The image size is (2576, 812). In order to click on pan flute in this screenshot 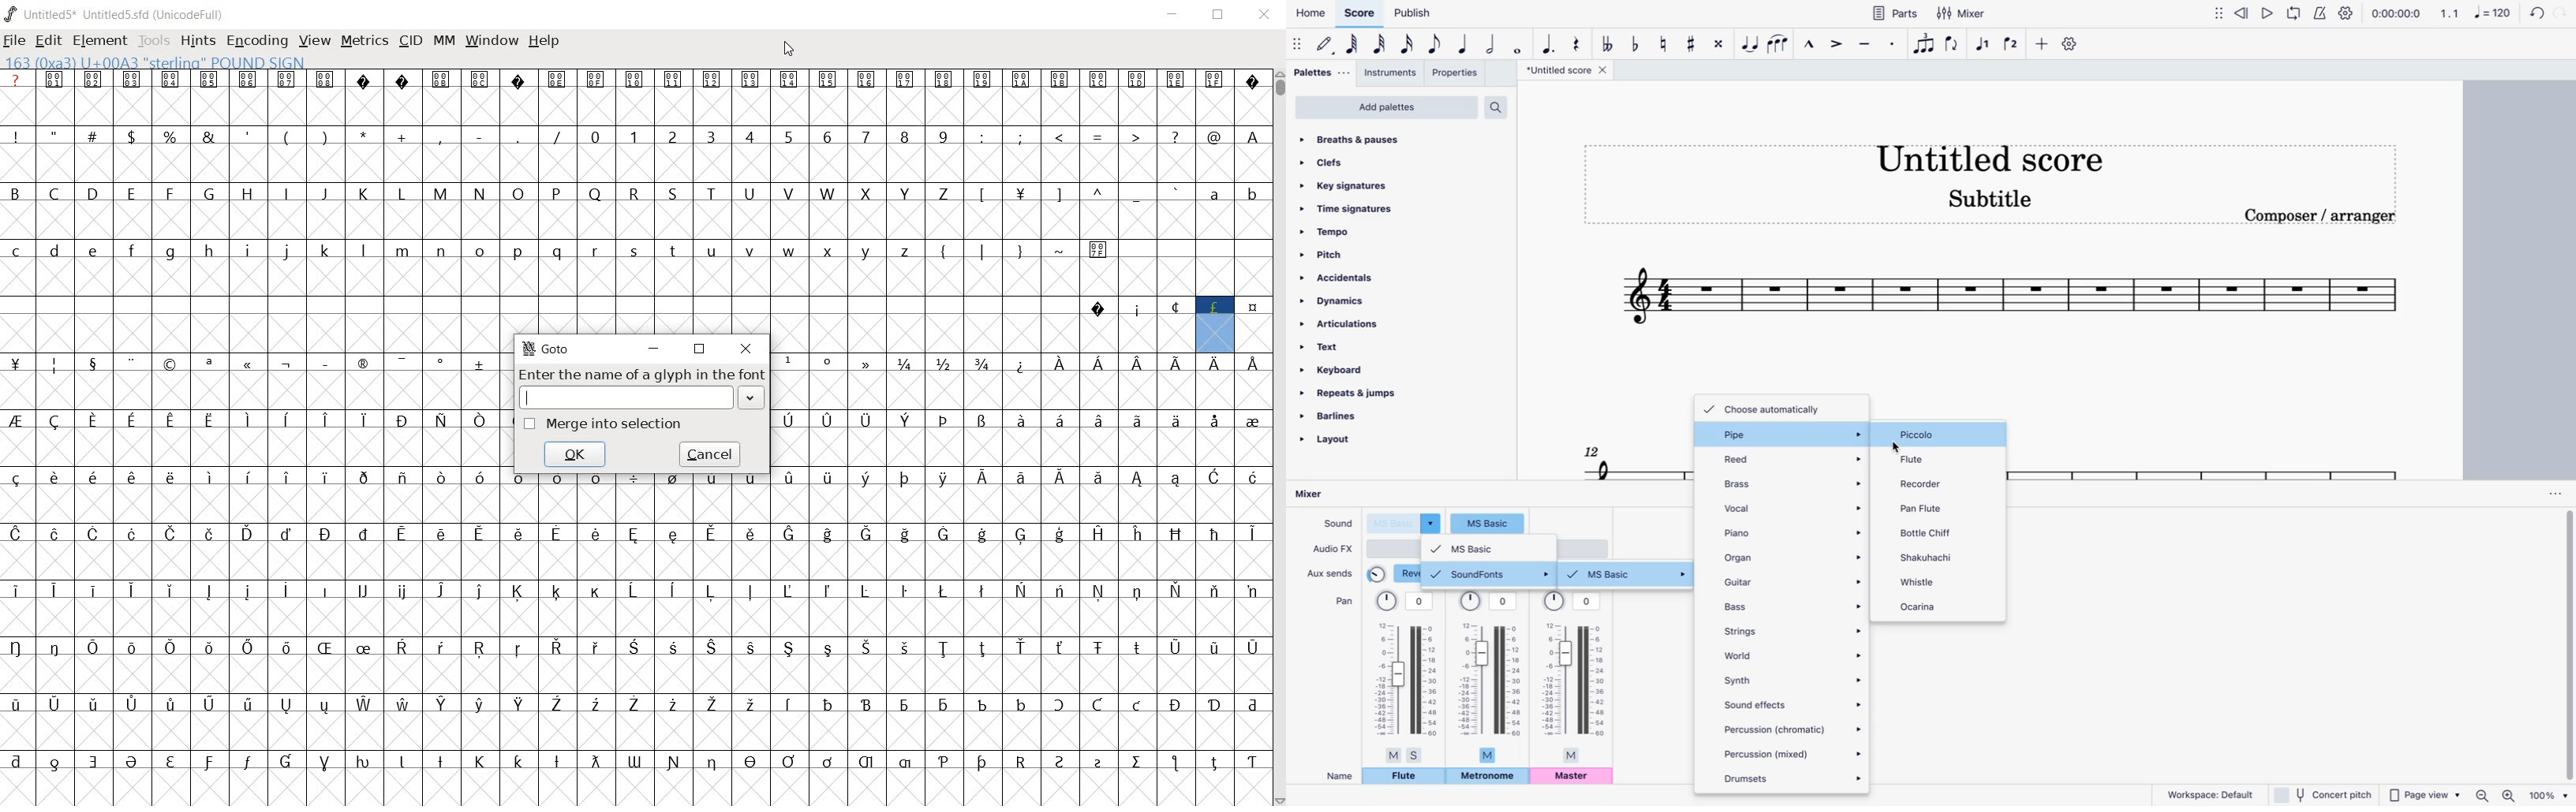, I will do `click(1925, 506)`.